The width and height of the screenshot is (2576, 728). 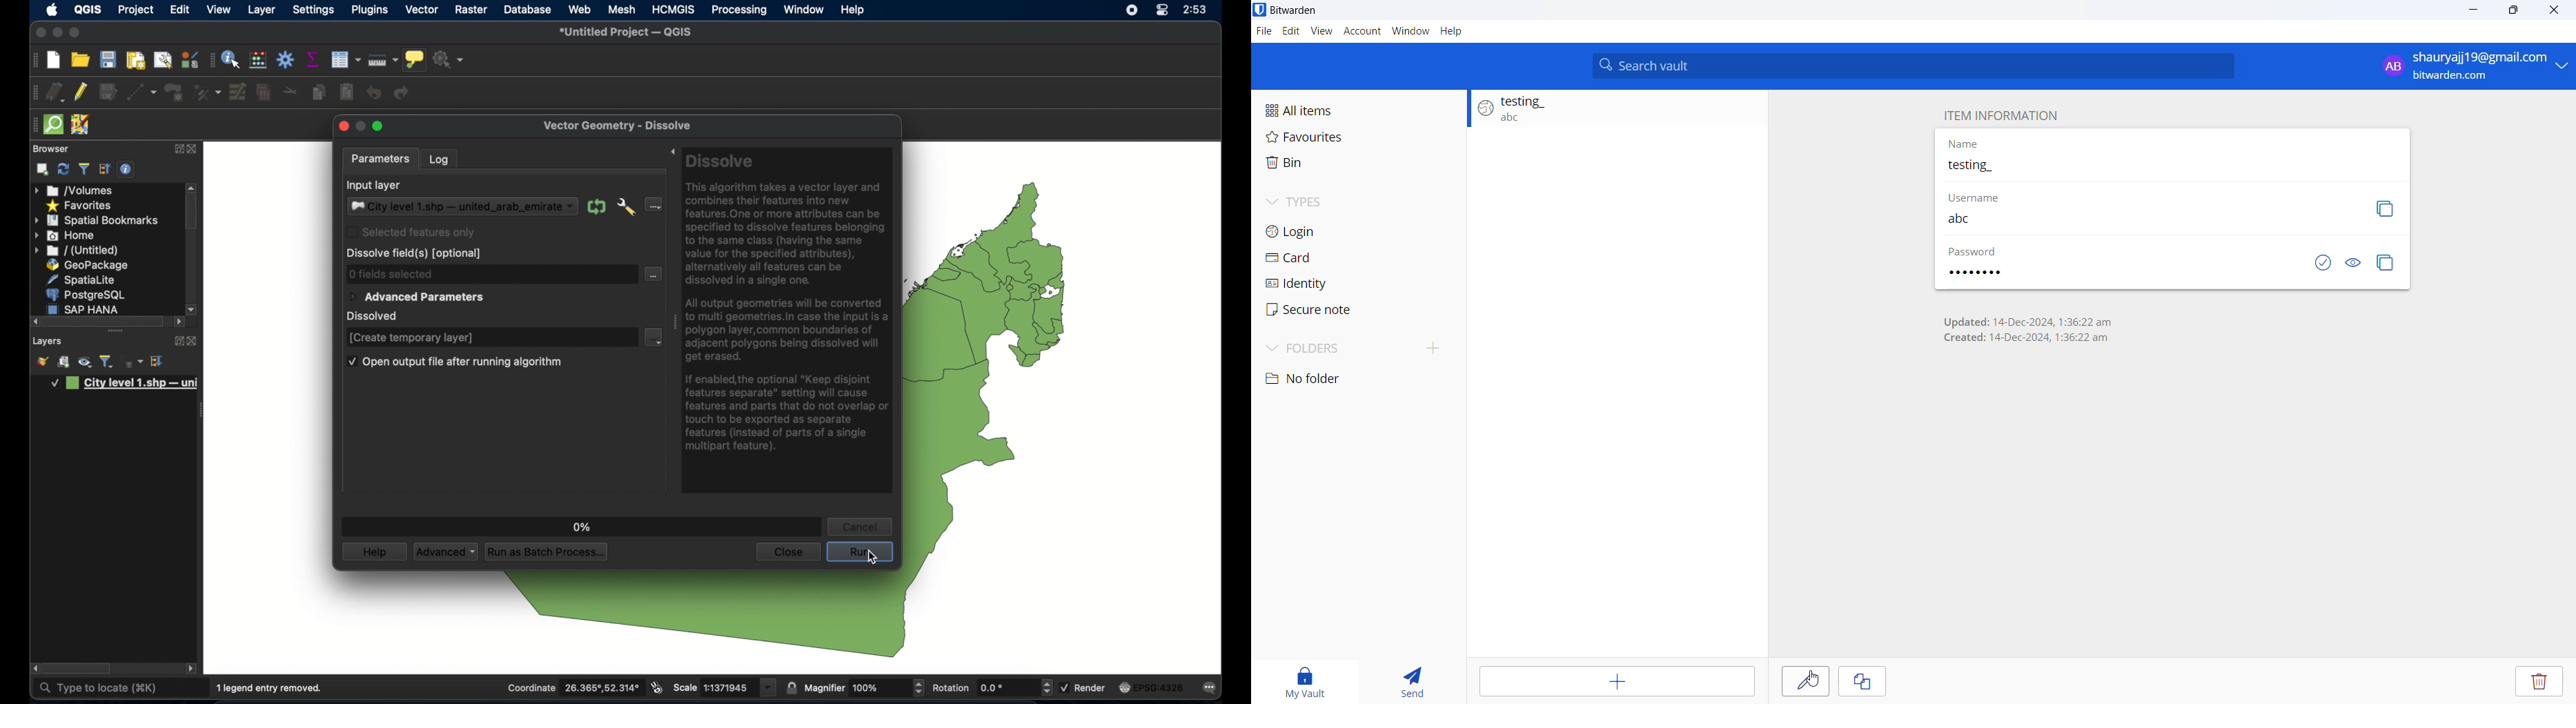 What do you see at coordinates (192, 669) in the screenshot?
I see `scroll left arrow` at bounding box center [192, 669].